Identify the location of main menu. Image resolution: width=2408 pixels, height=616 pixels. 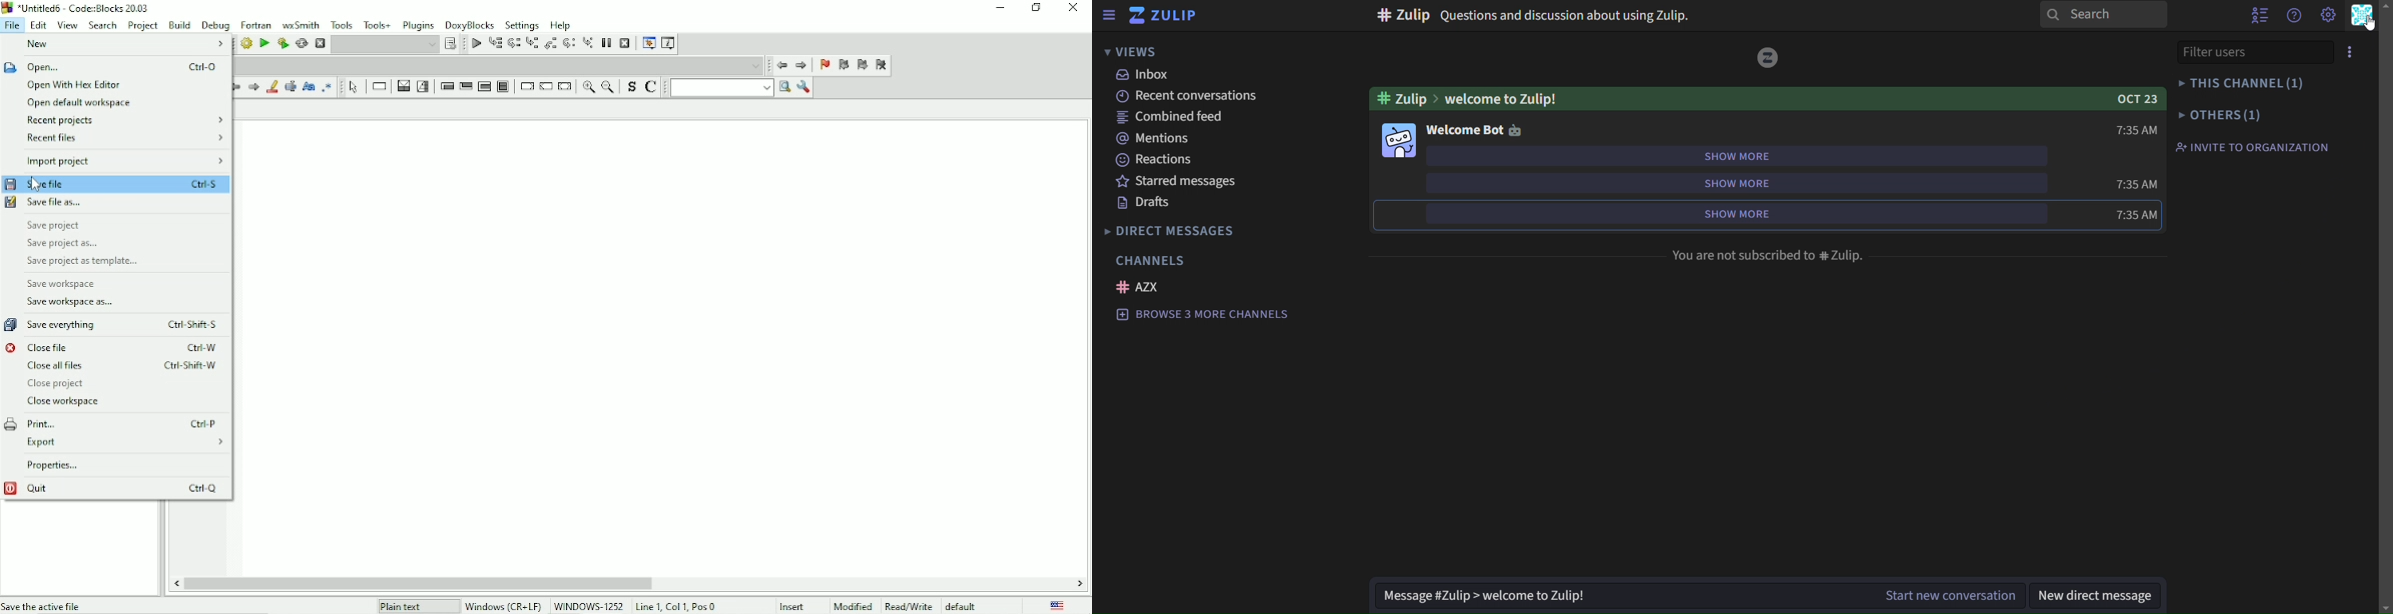
(2328, 14).